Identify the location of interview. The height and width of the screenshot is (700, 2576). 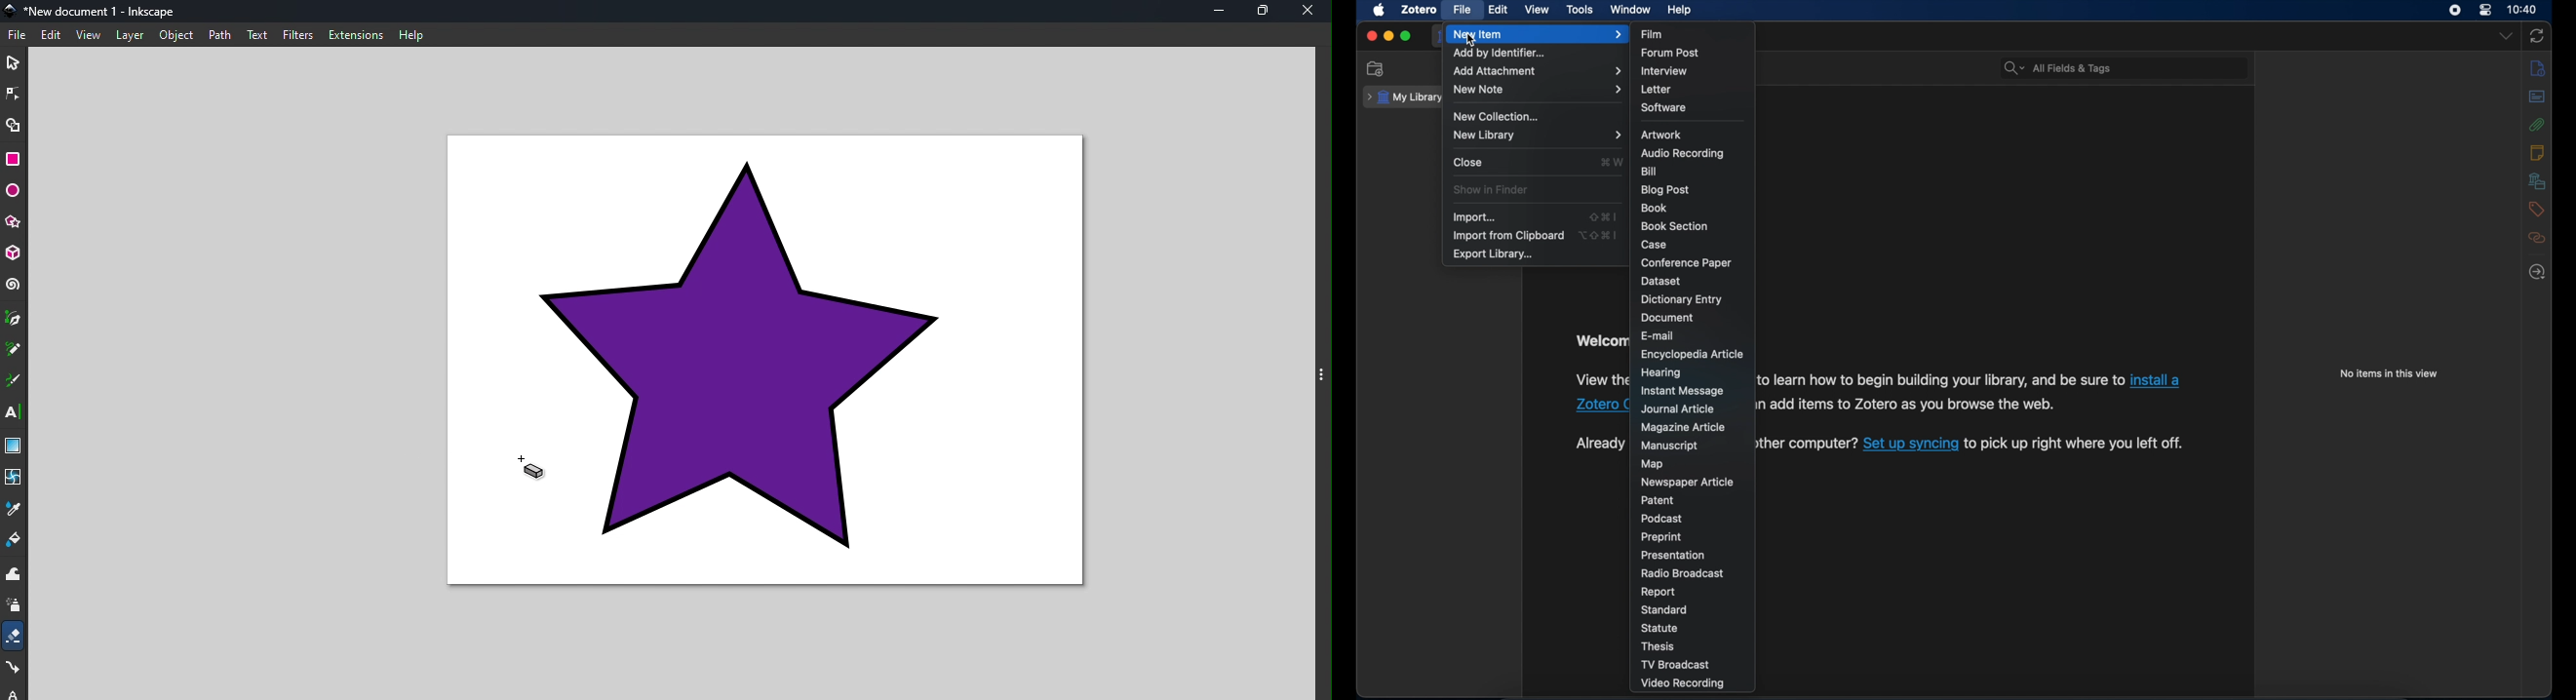
(1665, 72).